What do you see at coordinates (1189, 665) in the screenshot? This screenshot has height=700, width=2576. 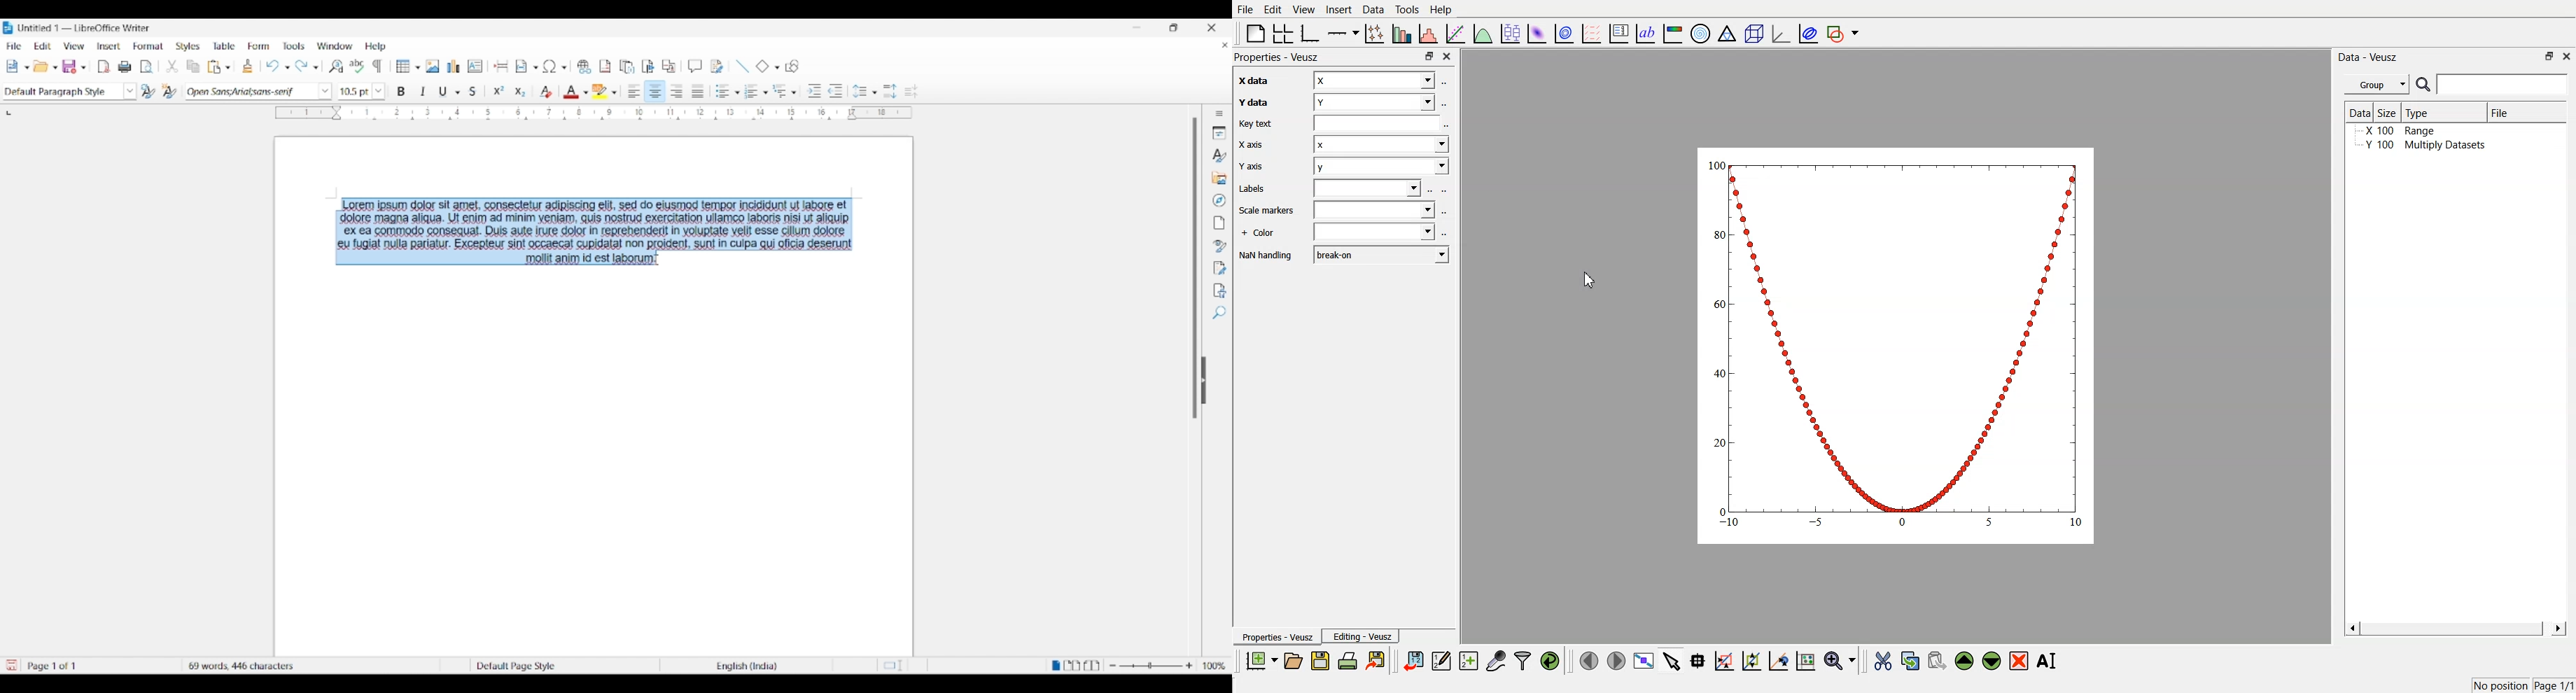 I see `Zoom in` at bounding box center [1189, 665].